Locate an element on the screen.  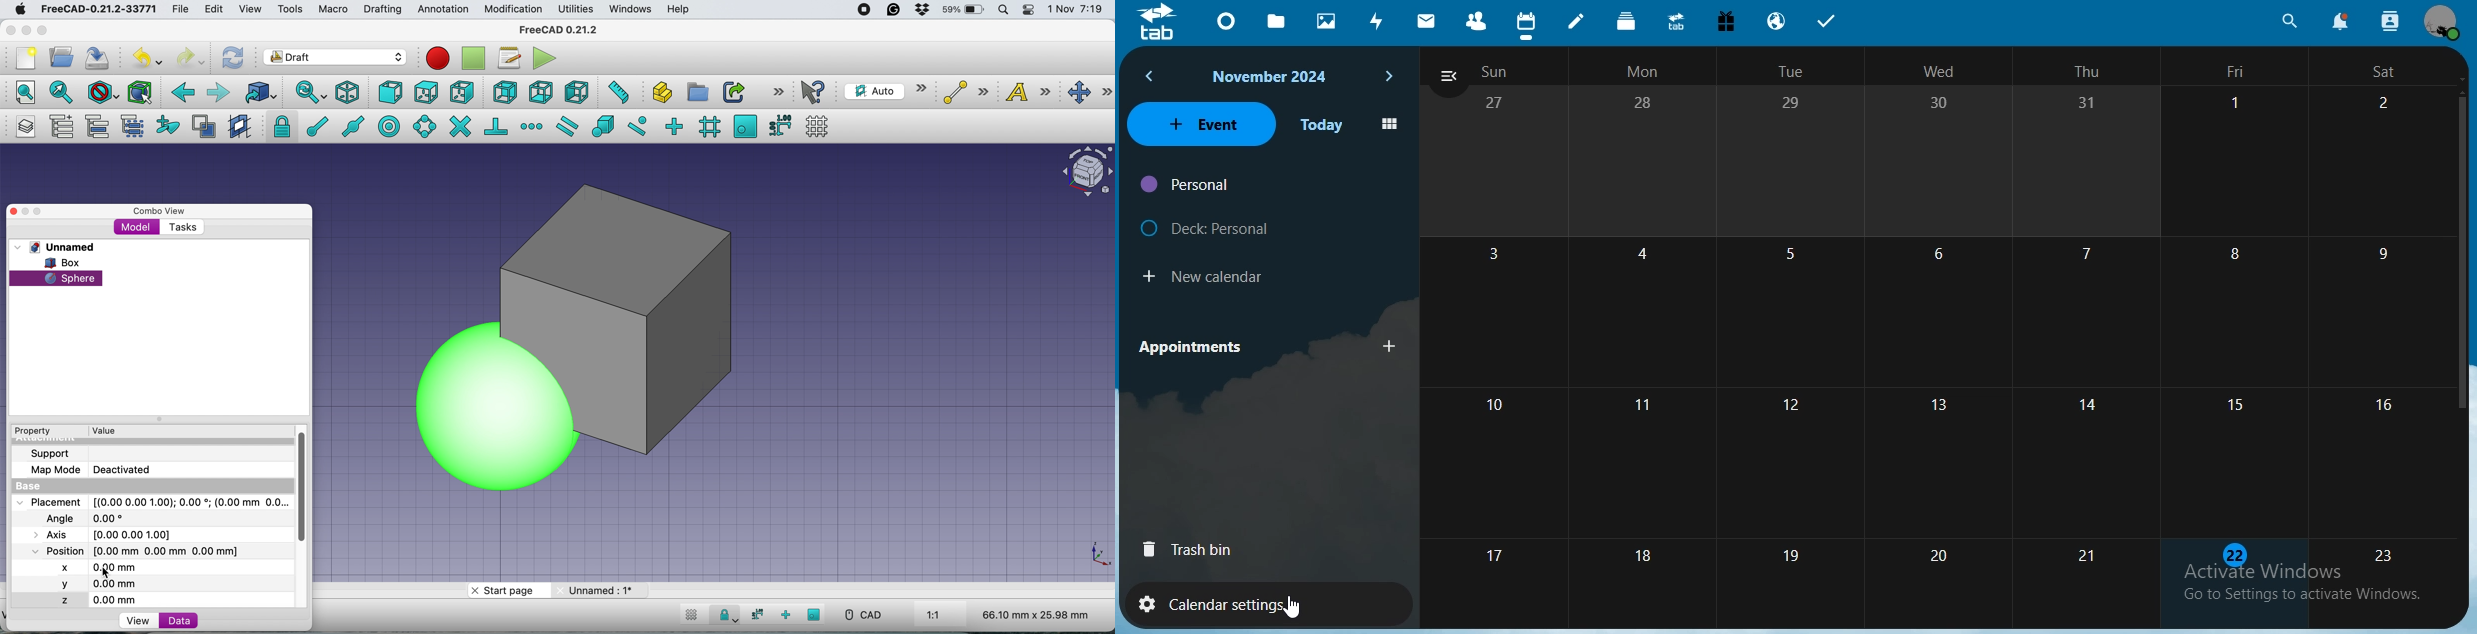
bounding box is located at coordinates (139, 92).